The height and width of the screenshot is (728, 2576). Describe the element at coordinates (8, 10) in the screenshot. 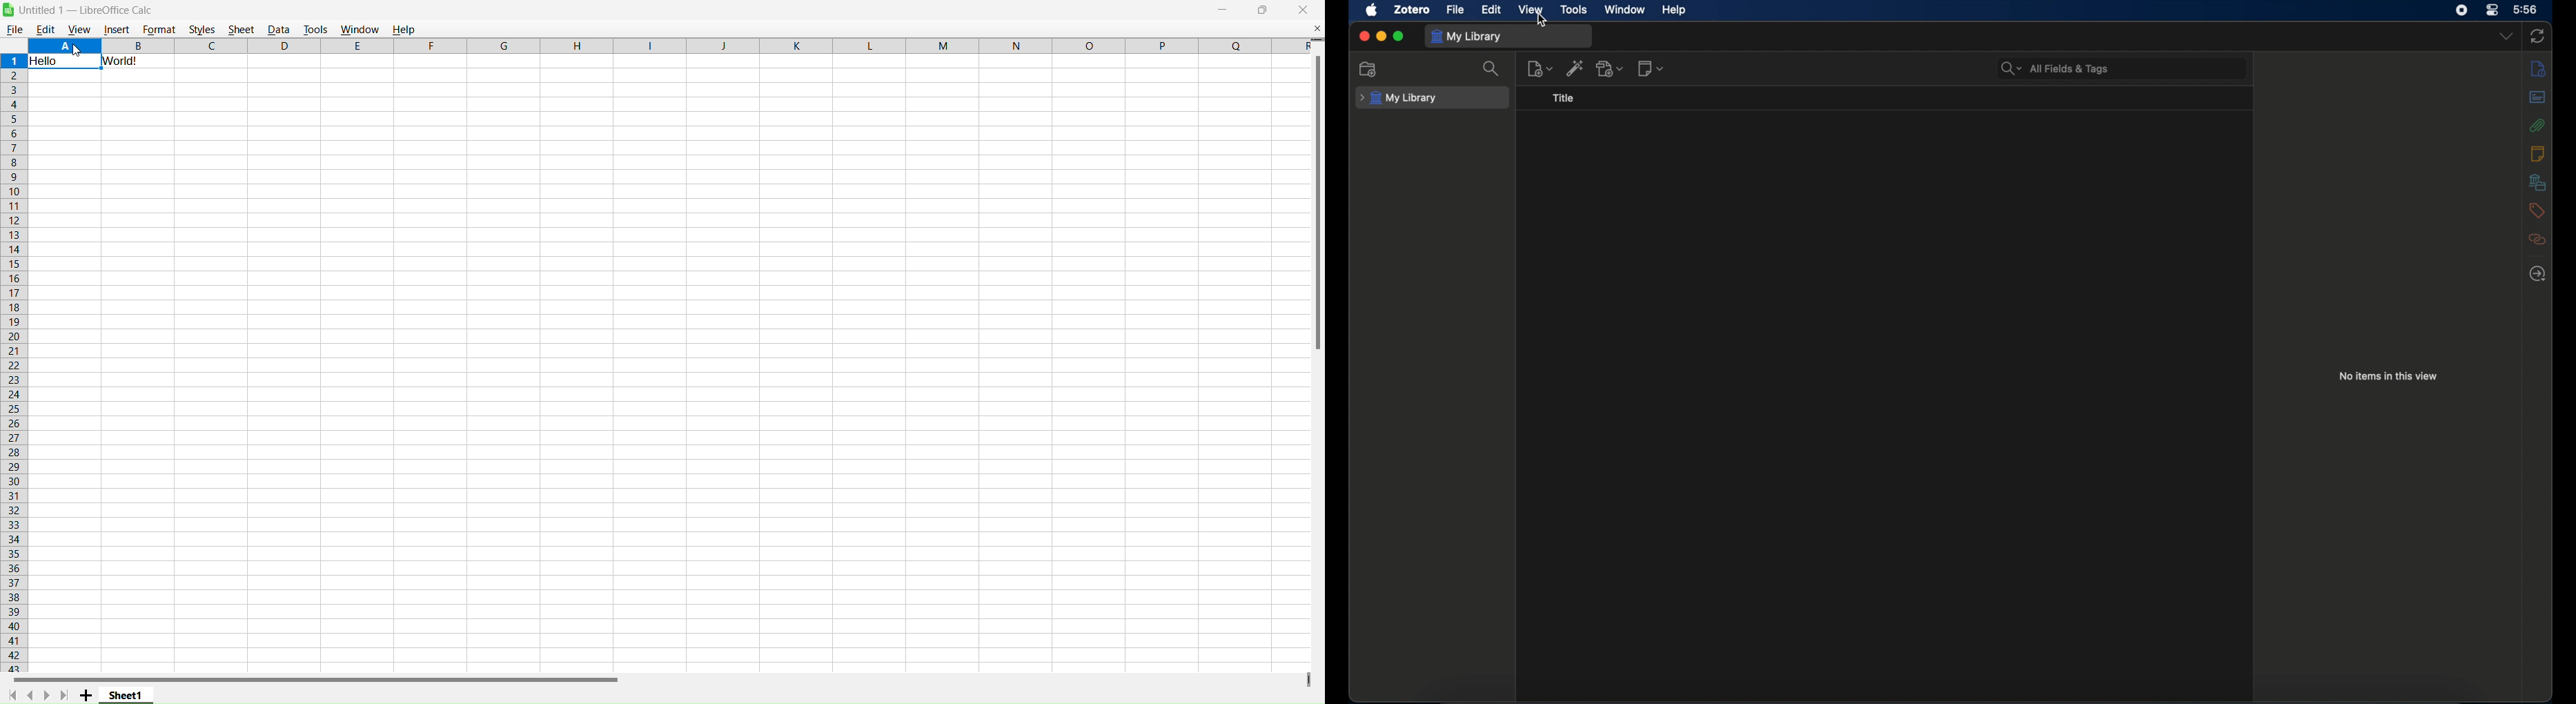

I see `Logo` at that location.